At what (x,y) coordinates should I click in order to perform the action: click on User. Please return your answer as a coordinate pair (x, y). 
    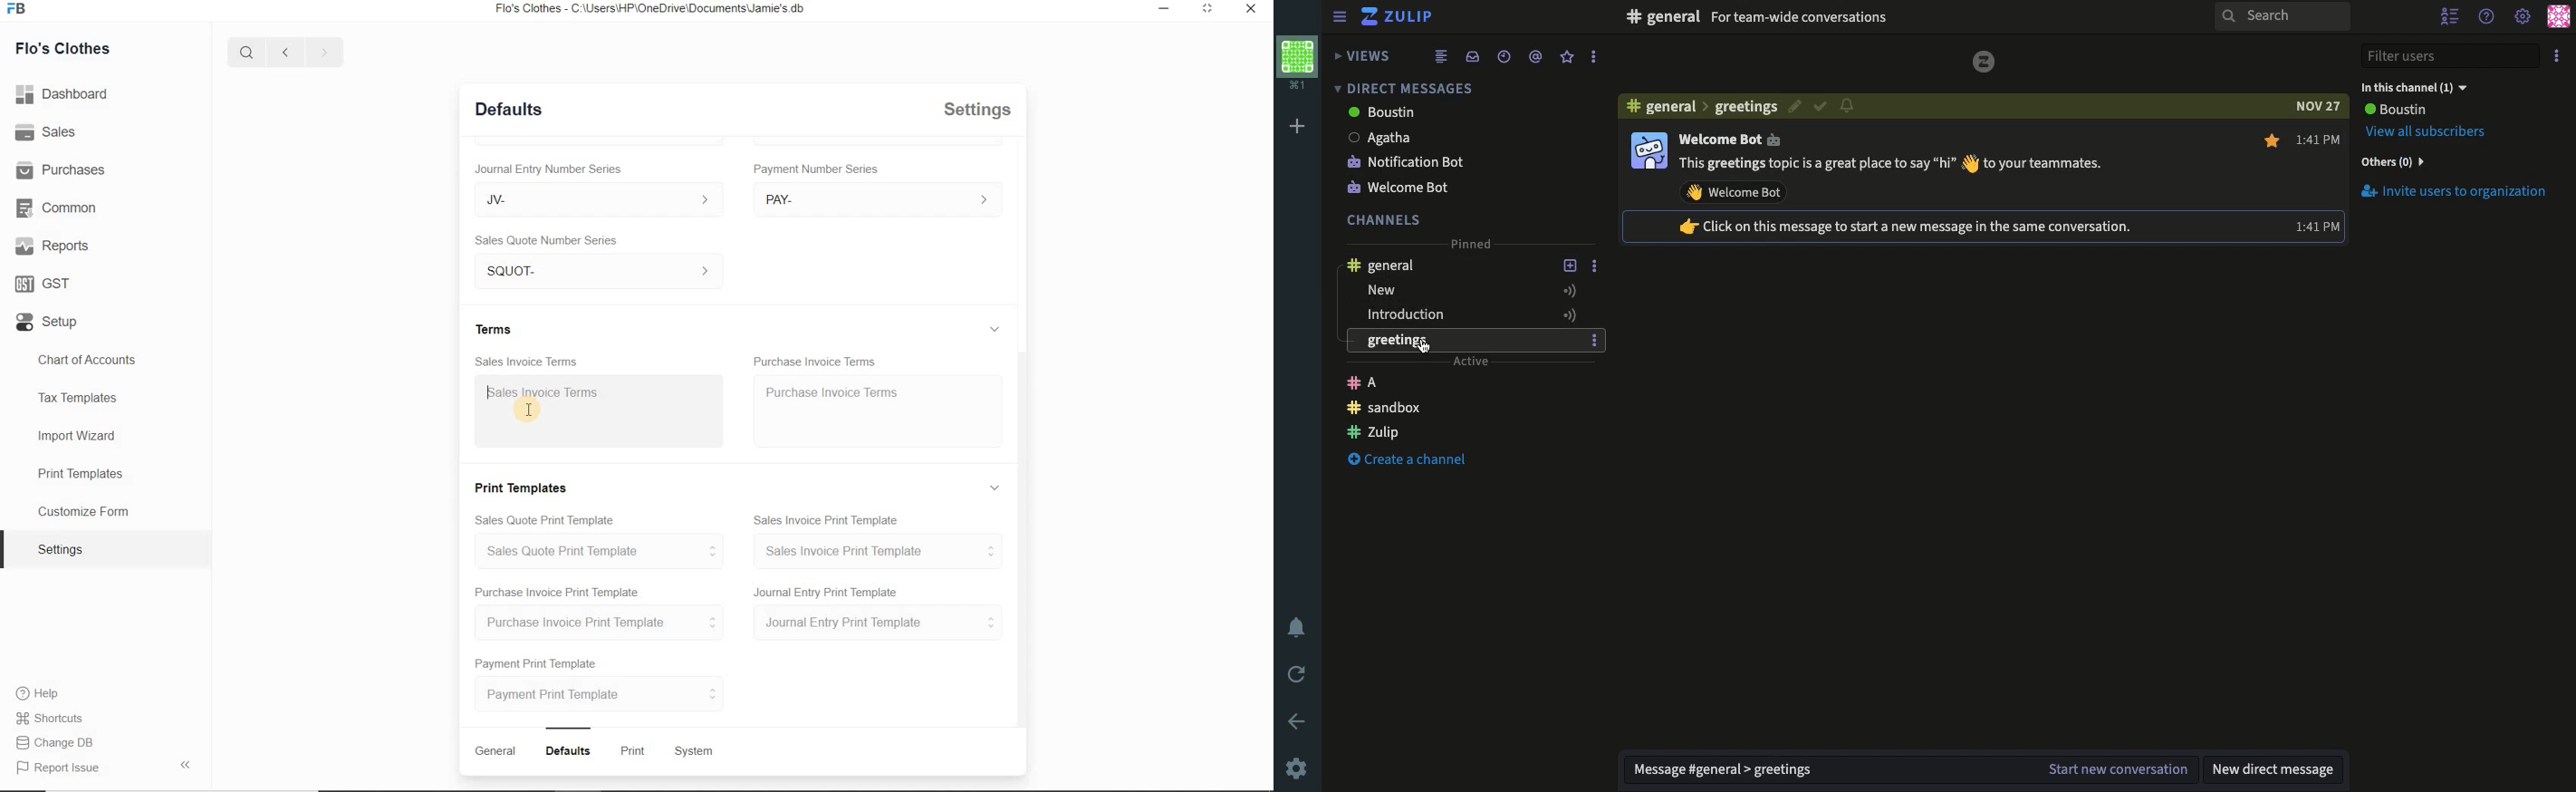
    Looking at the image, I should click on (2394, 110).